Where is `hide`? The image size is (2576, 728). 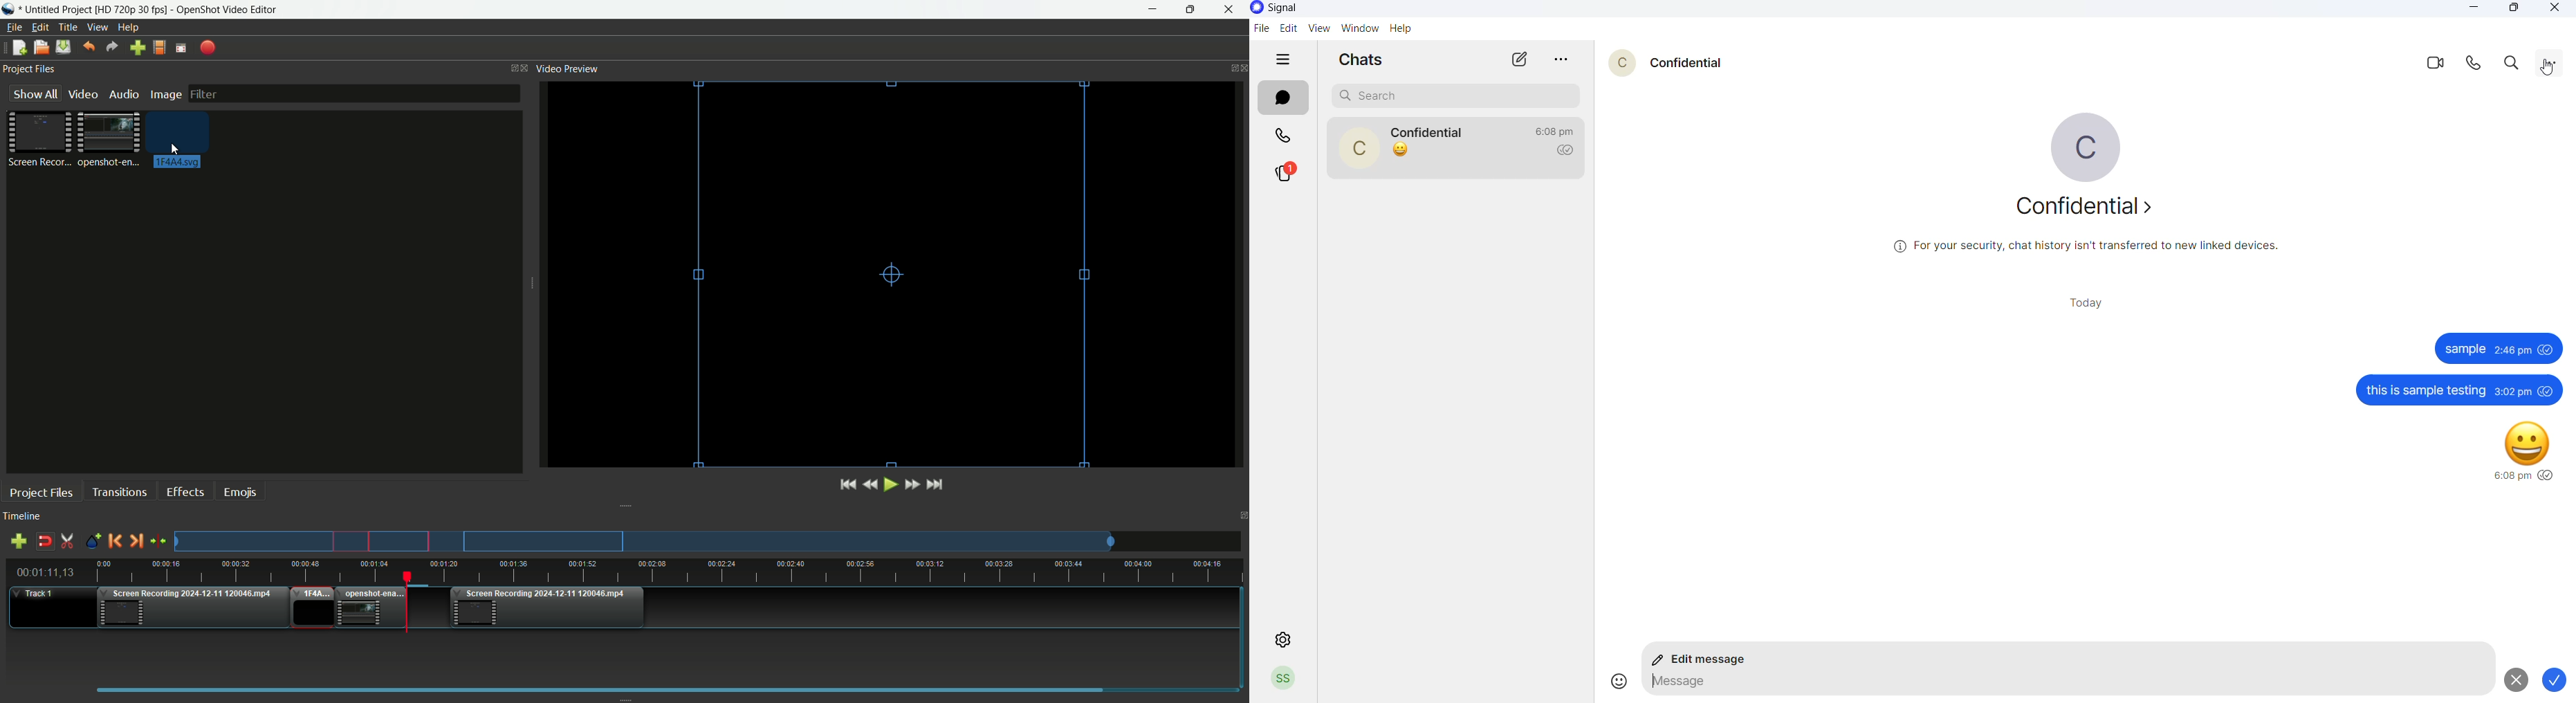
hide is located at coordinates (1286, 60).